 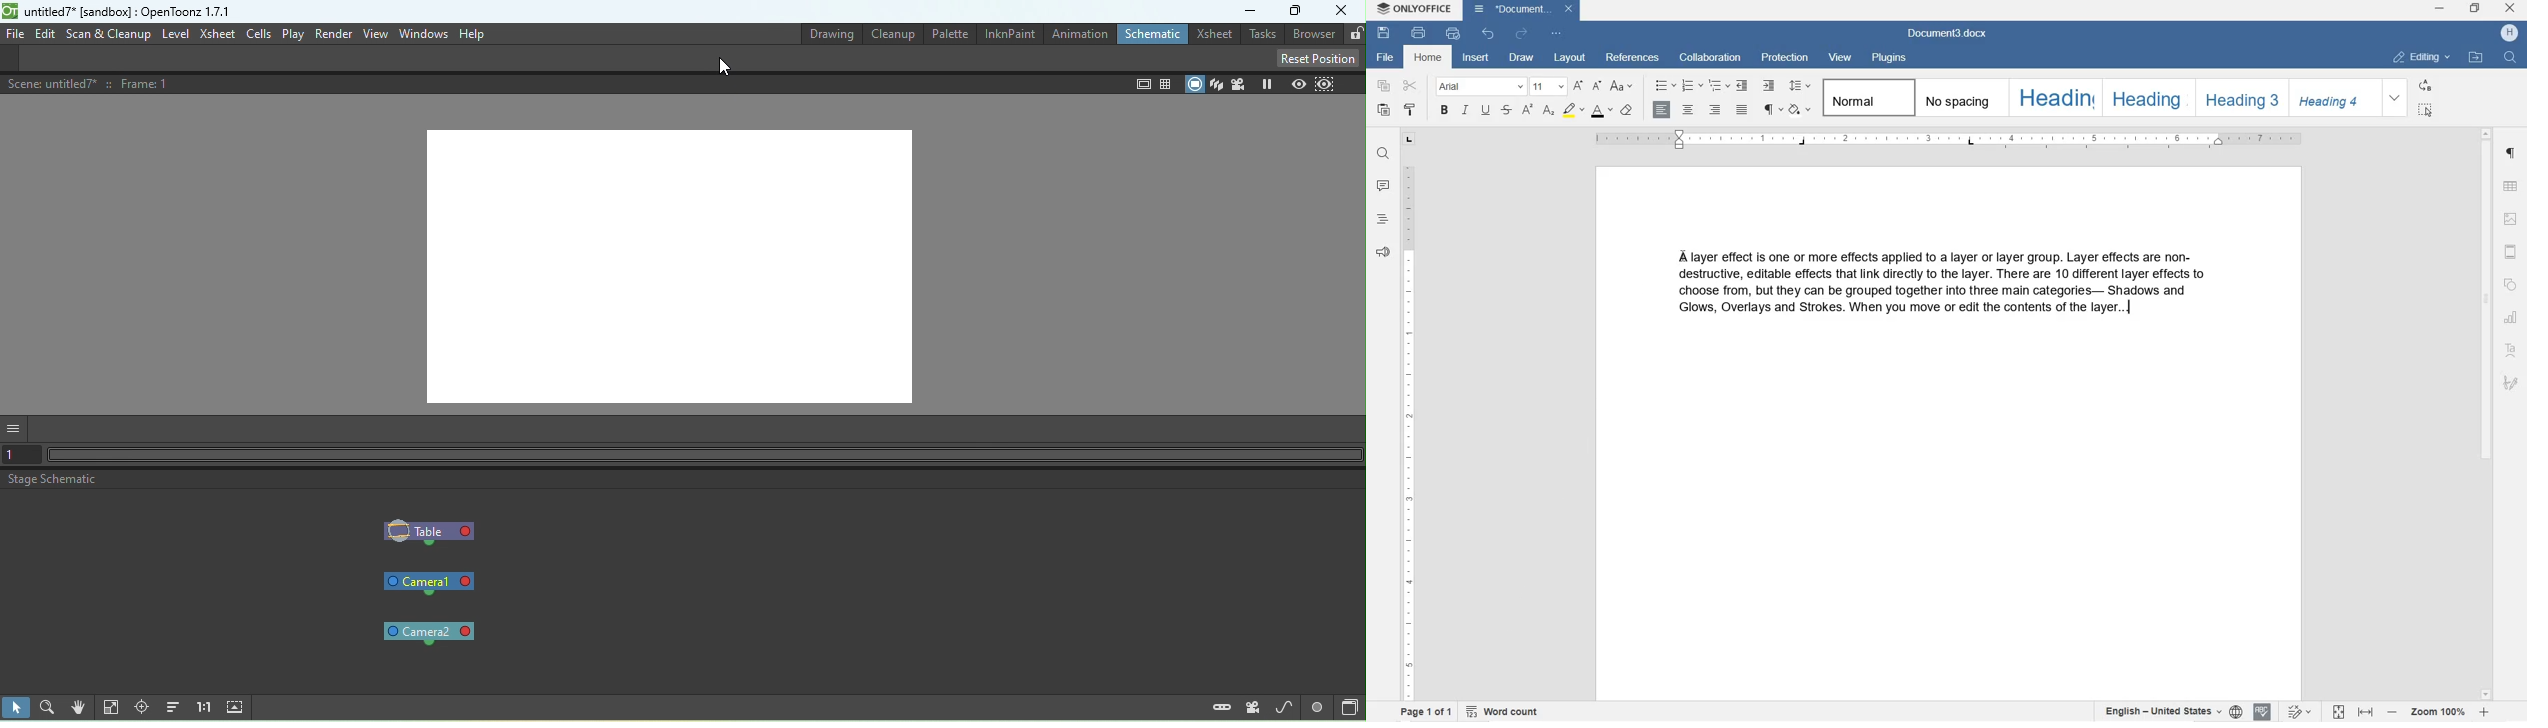 I want to click on JUSTIFIED, so click(x=1744, y=111).